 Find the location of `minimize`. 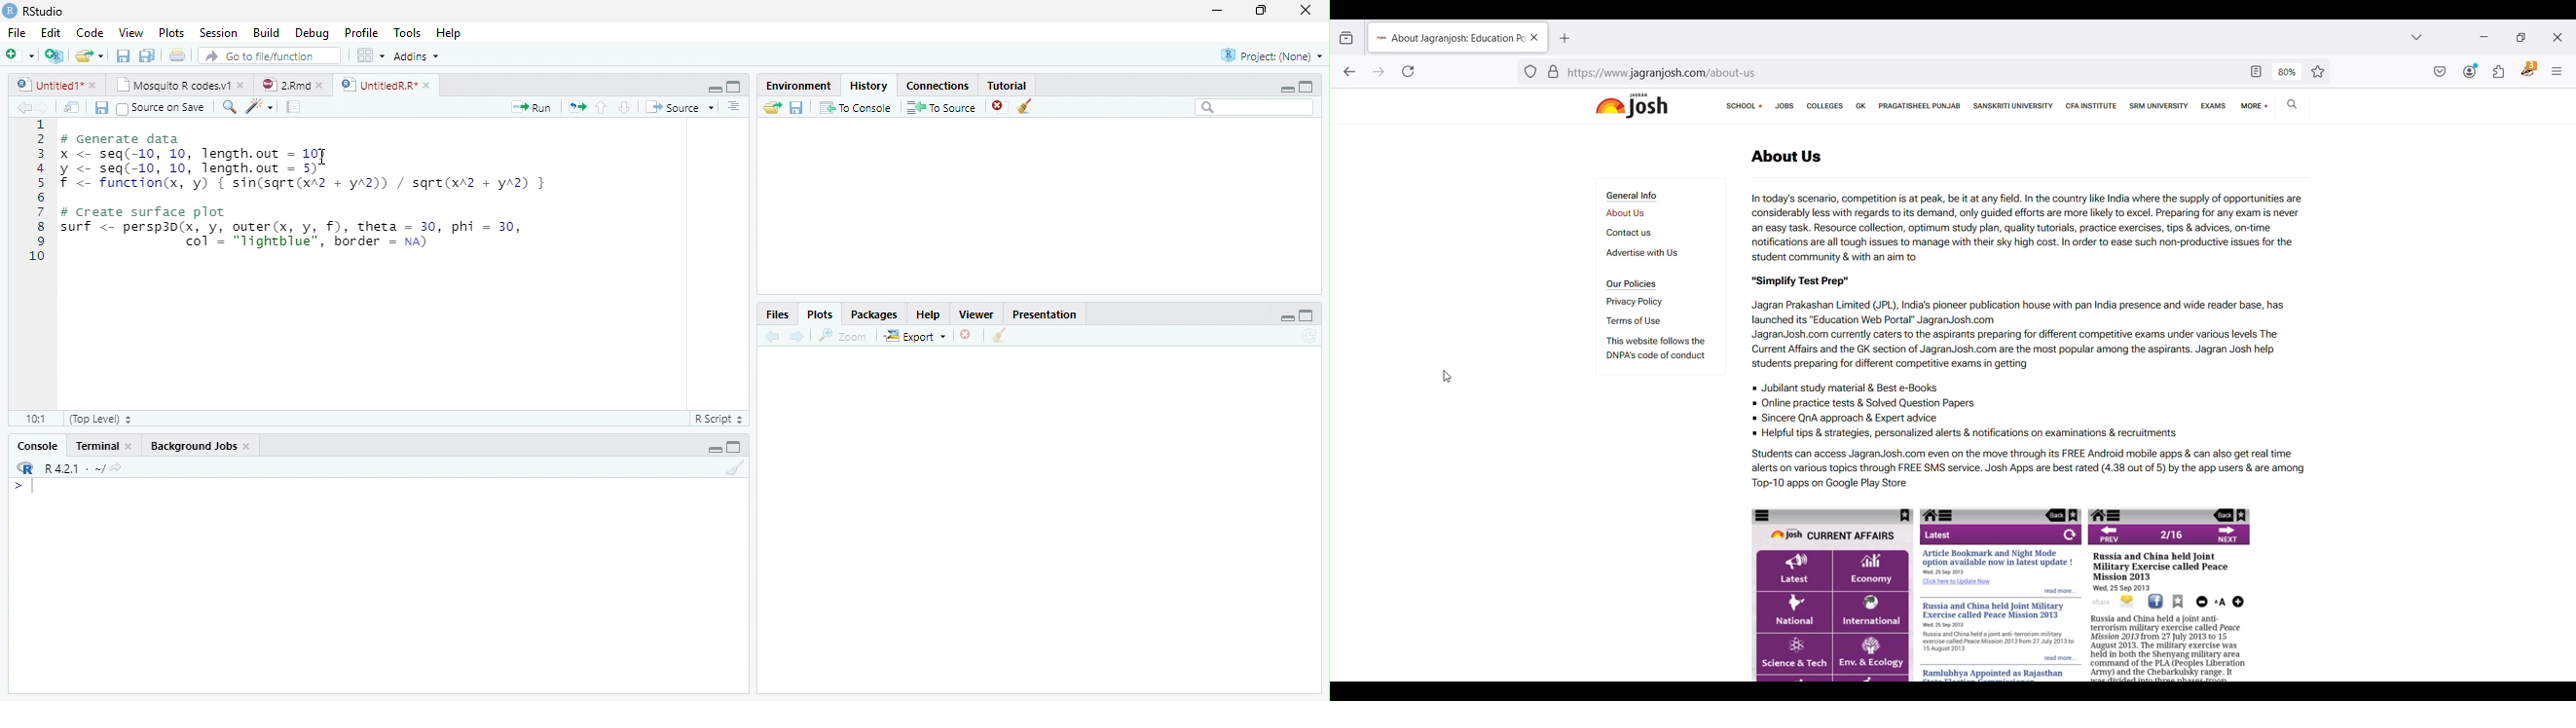

minimize is located at coordinates (1217, 10).